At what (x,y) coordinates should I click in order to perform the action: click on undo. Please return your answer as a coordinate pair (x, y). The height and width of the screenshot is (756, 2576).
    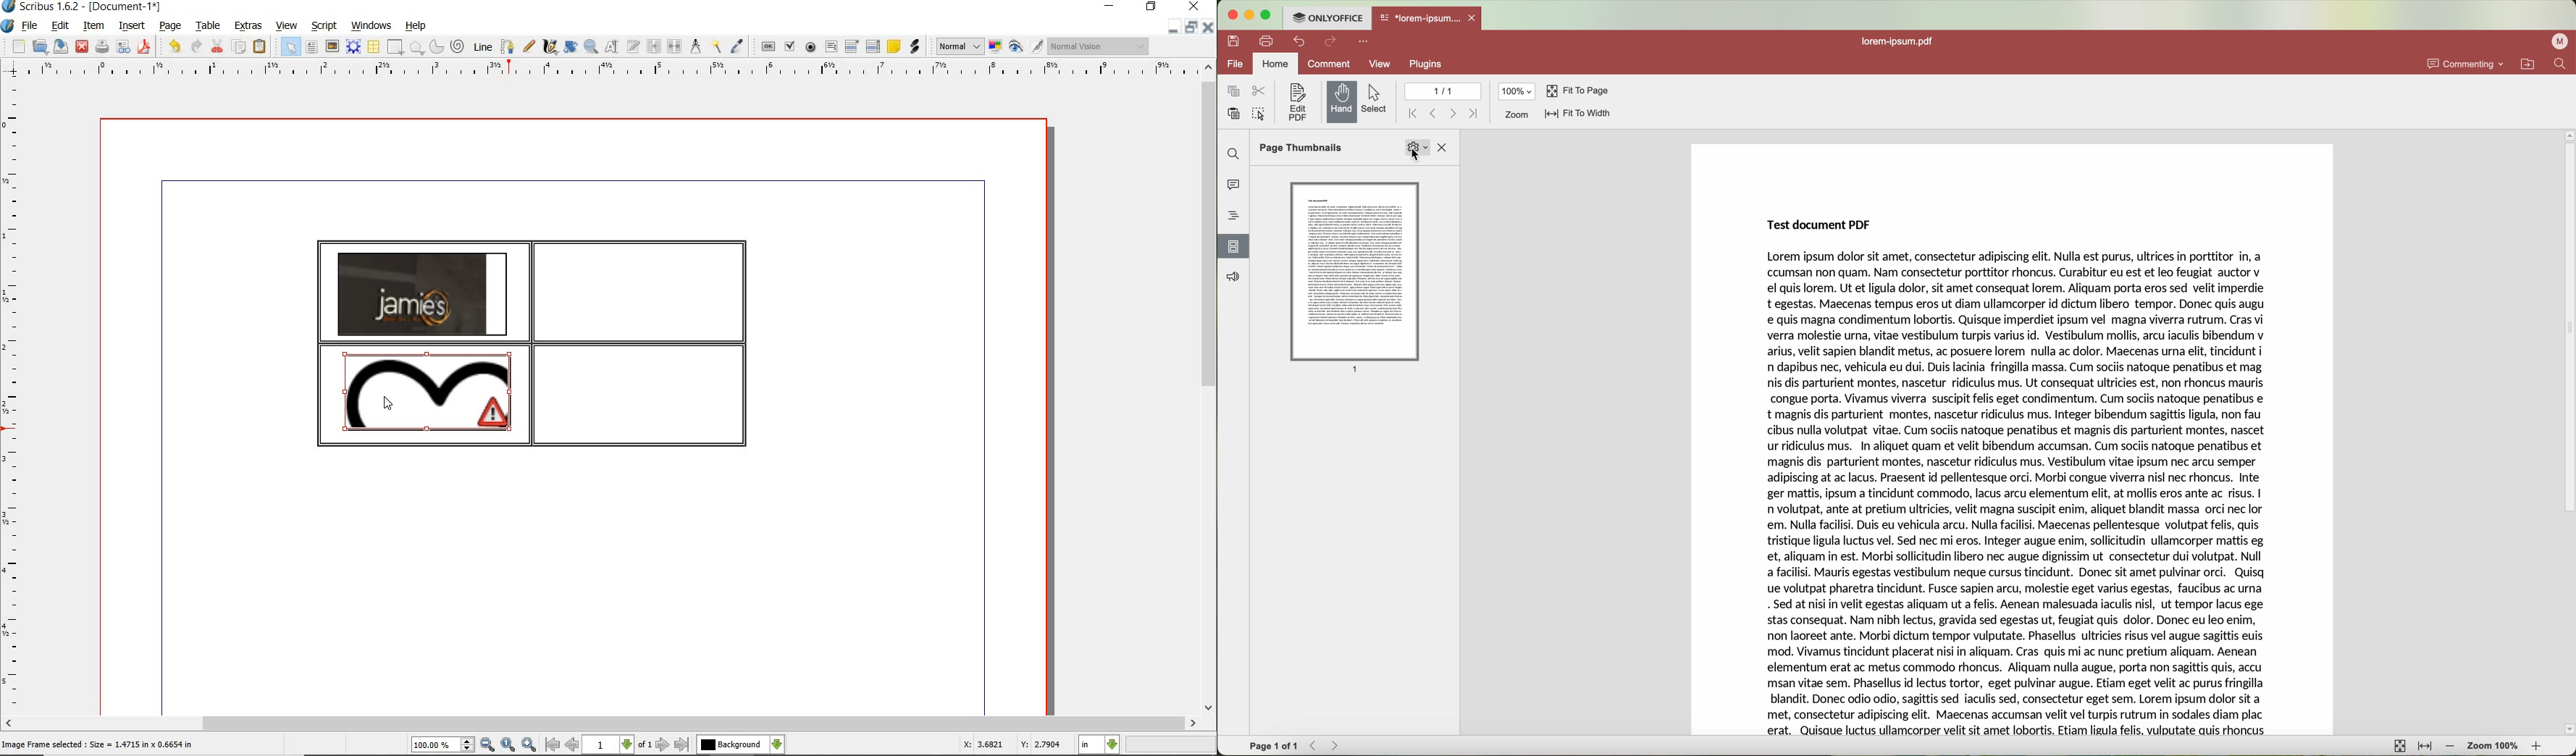
    Looking at the image, I should click on (1297, 41).